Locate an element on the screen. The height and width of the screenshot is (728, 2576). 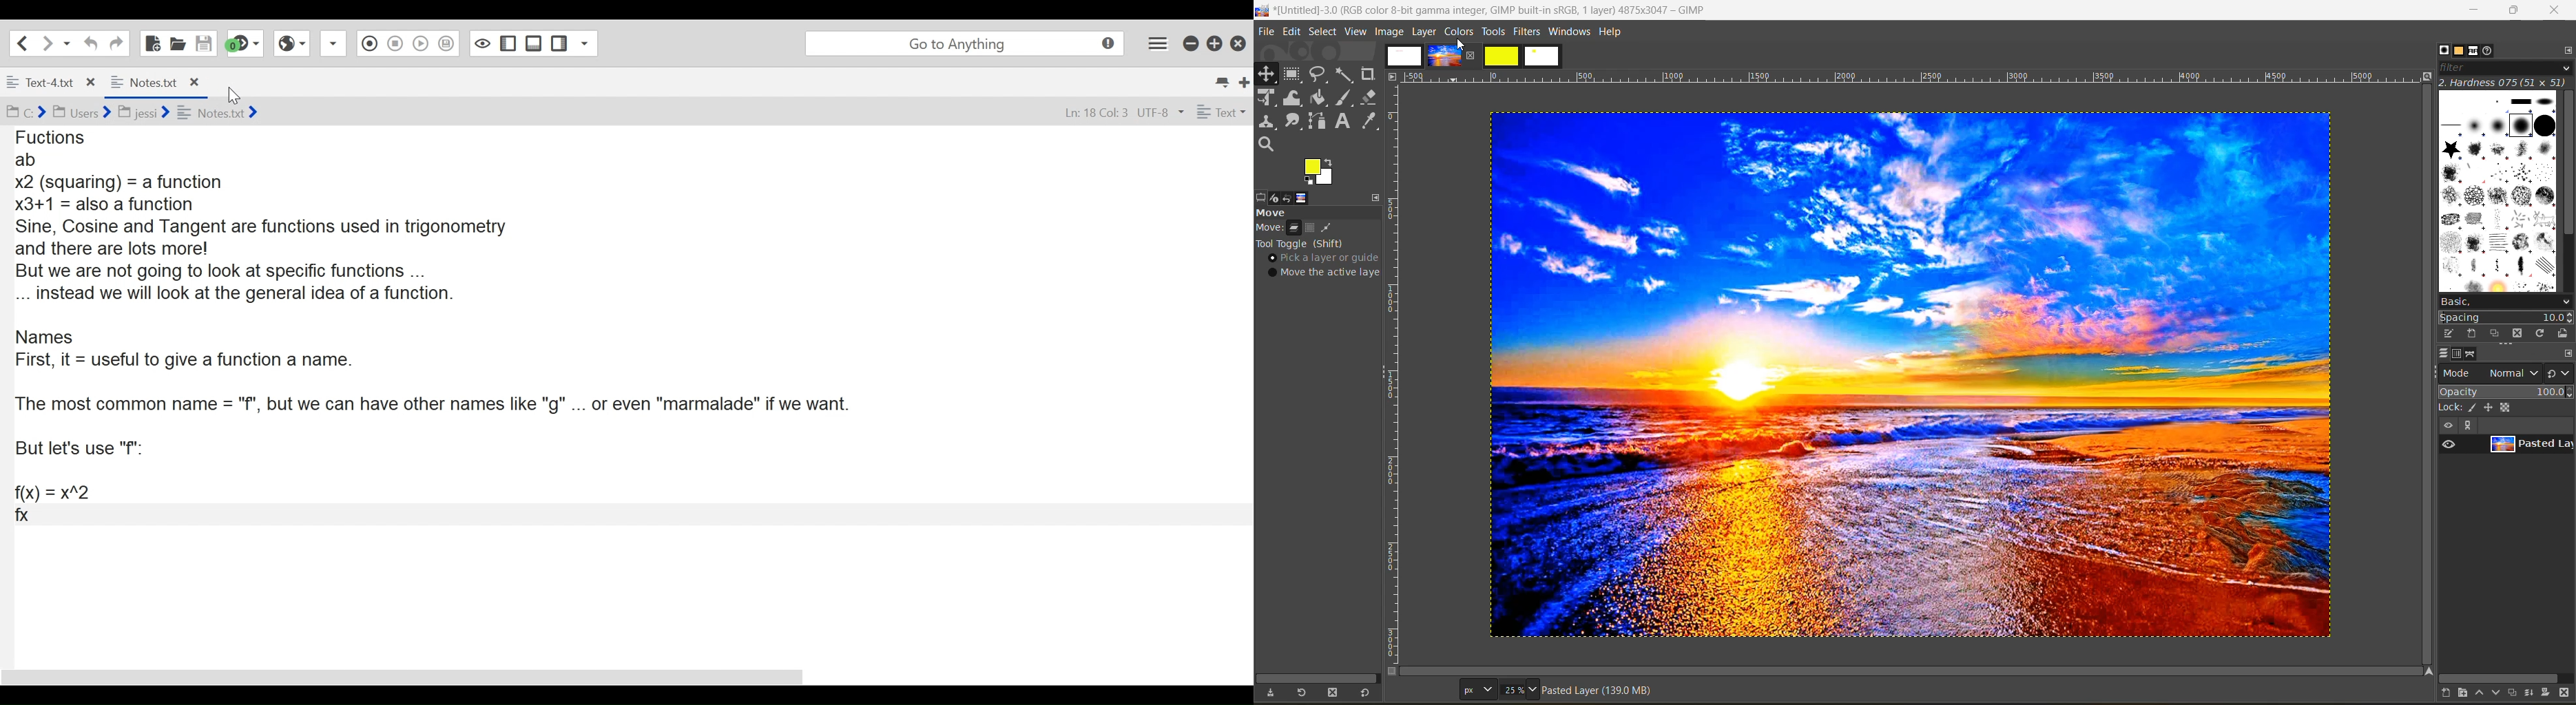
reset to default is located at coordinates (1365, 692).